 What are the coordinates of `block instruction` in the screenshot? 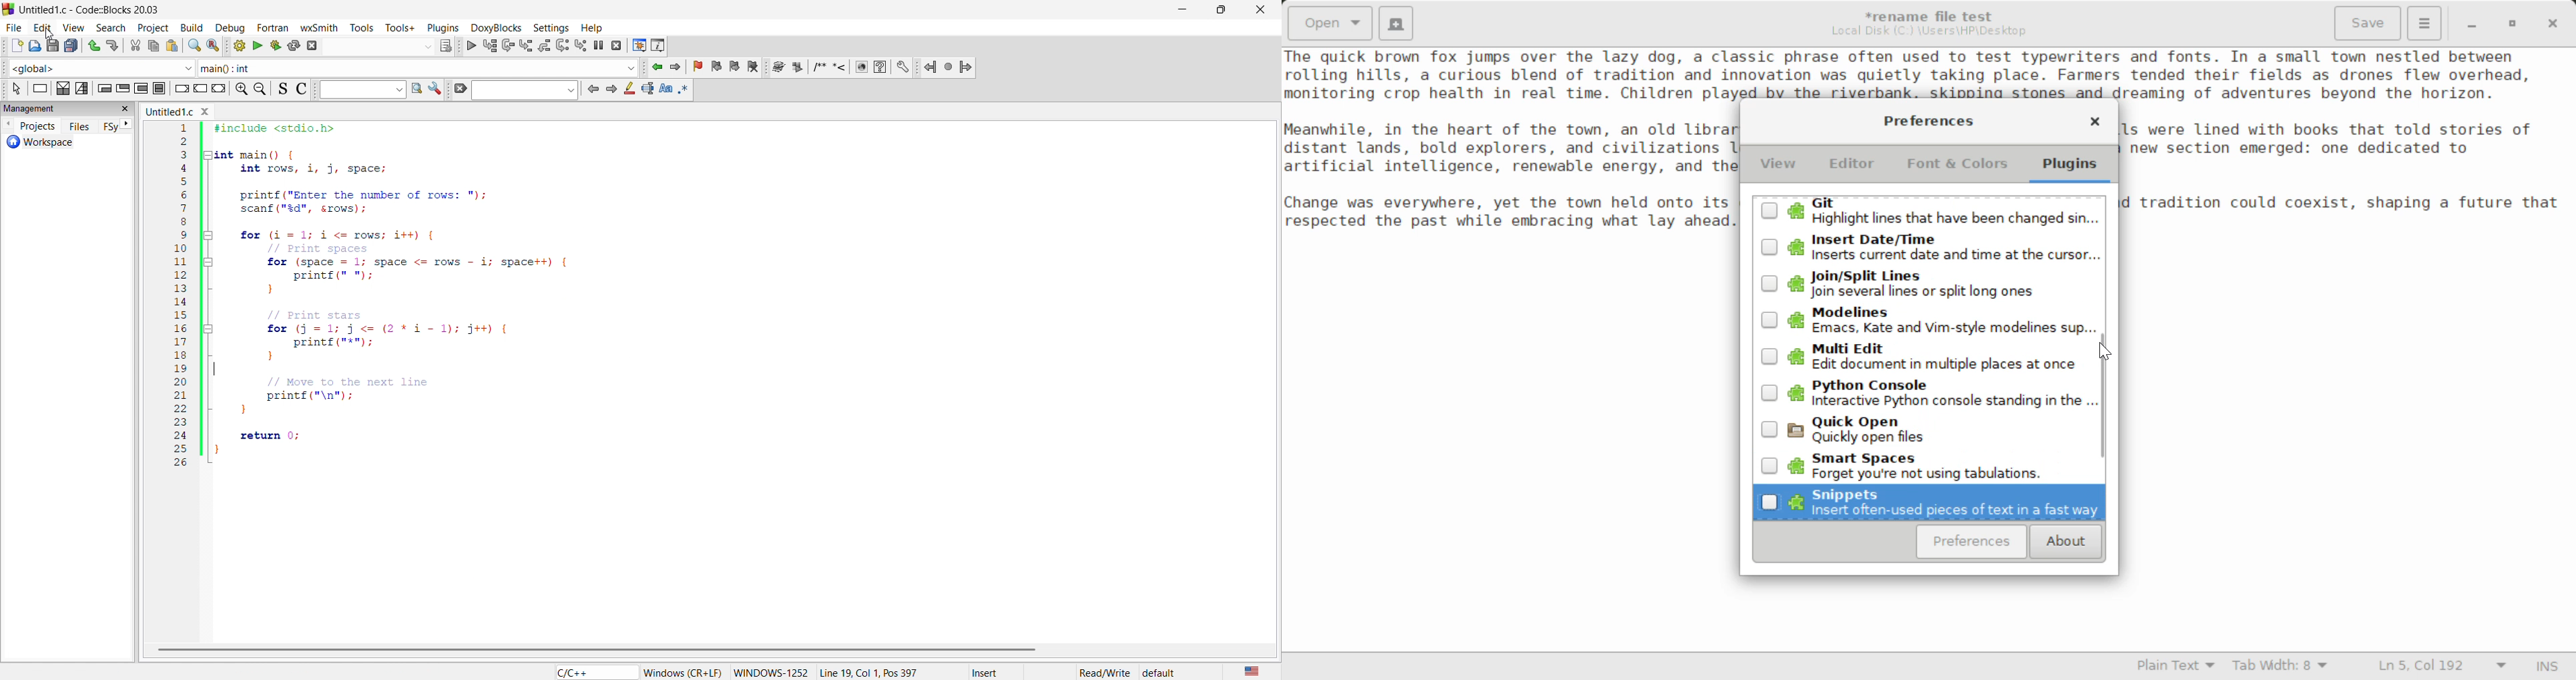 It's located at (160, 88).